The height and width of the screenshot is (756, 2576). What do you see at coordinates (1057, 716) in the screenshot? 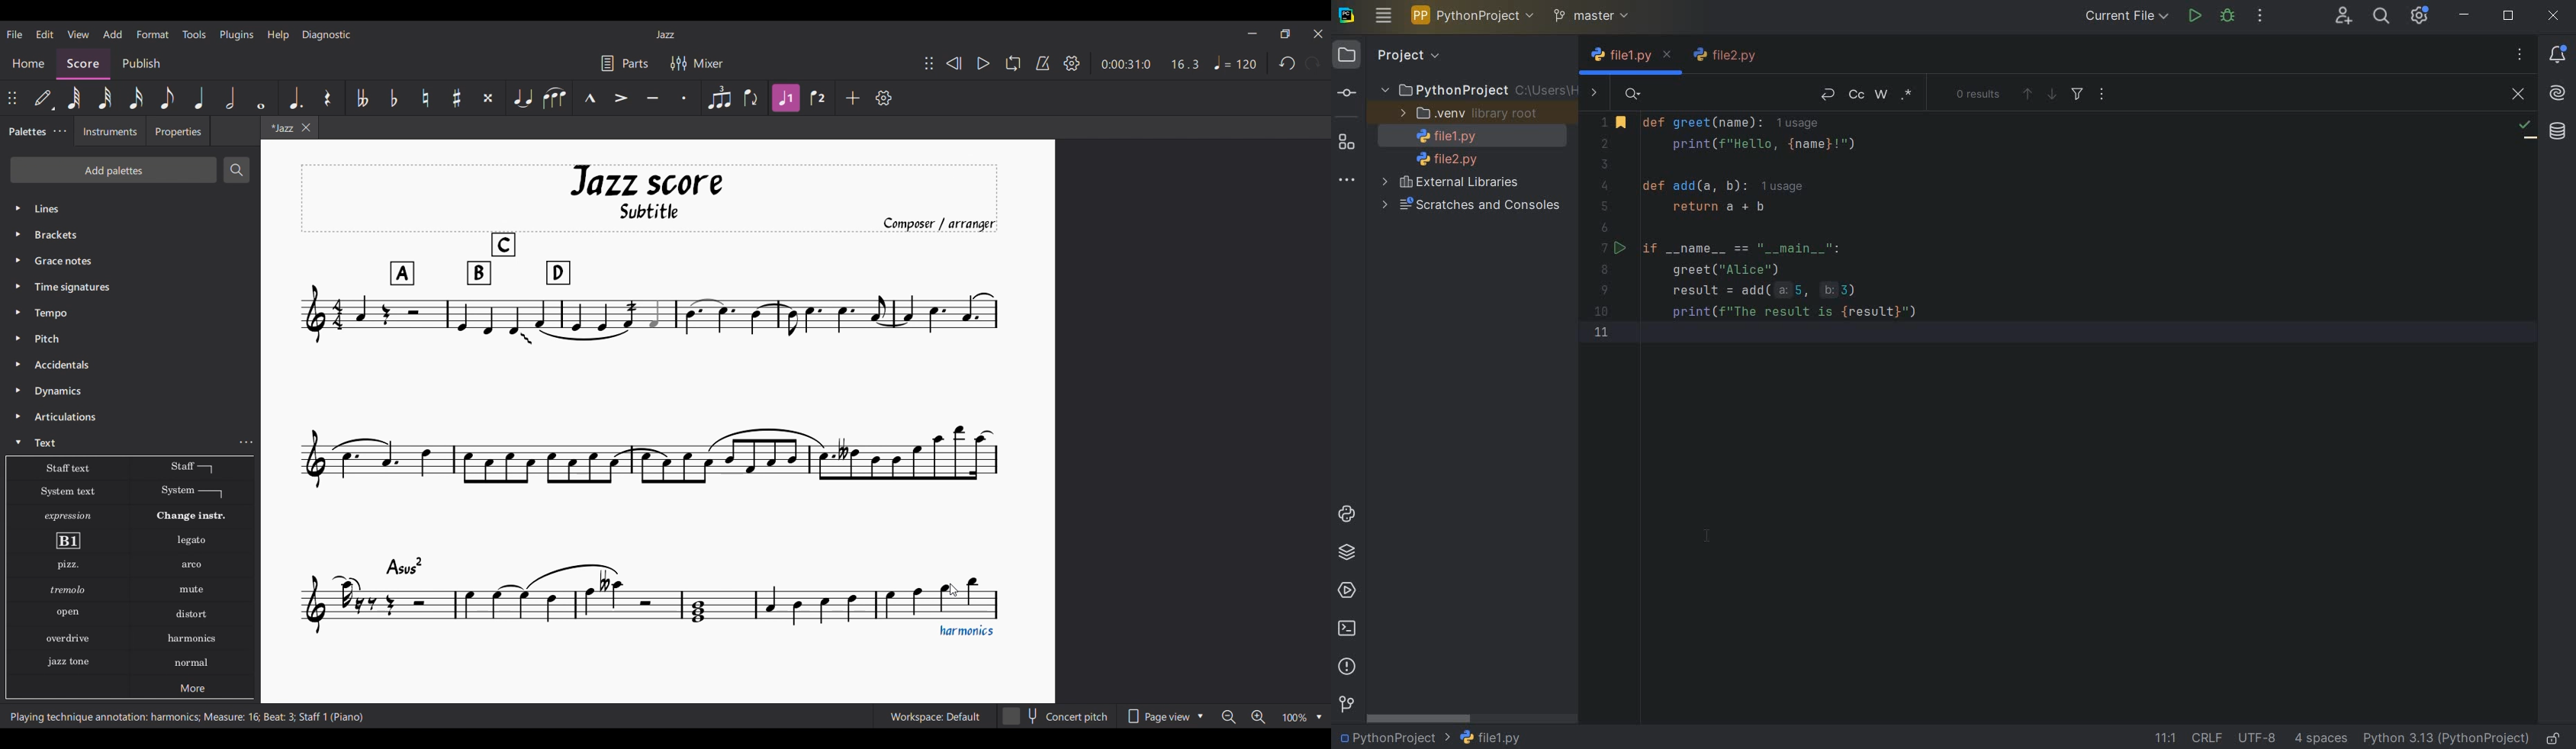
I see `Concert pitch toggle` at bounding box center [1057, 716].